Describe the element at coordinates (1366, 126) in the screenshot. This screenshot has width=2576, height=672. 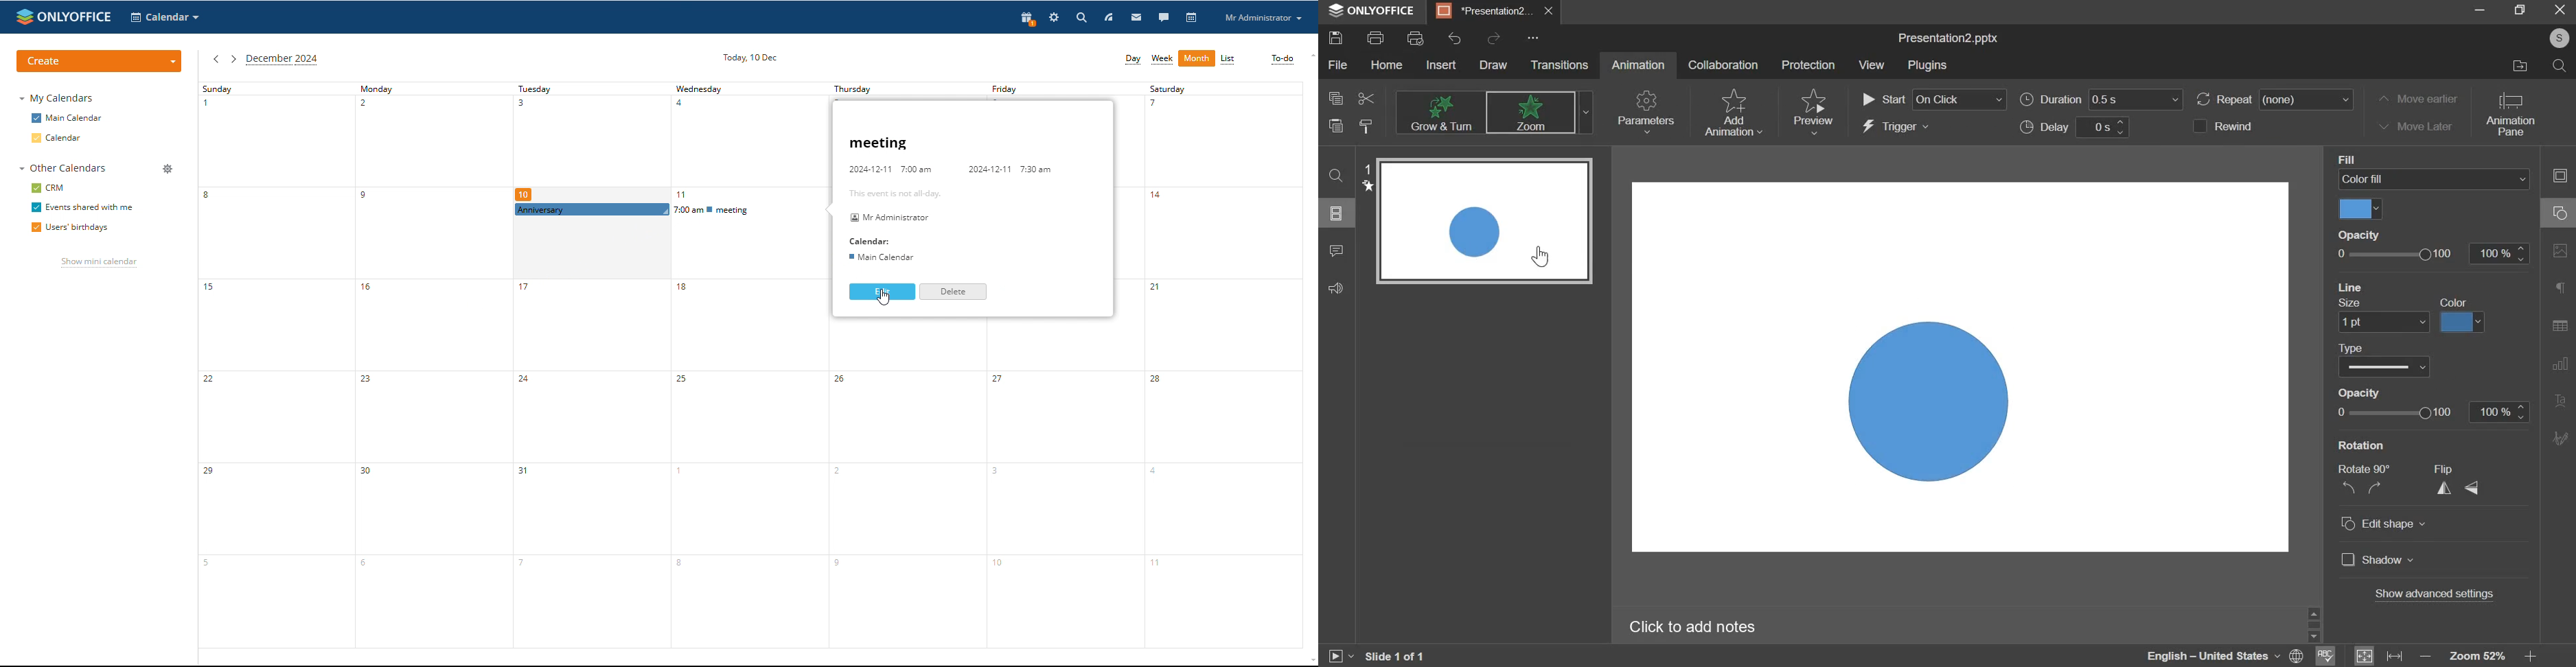
I see `copy slide` at that location.